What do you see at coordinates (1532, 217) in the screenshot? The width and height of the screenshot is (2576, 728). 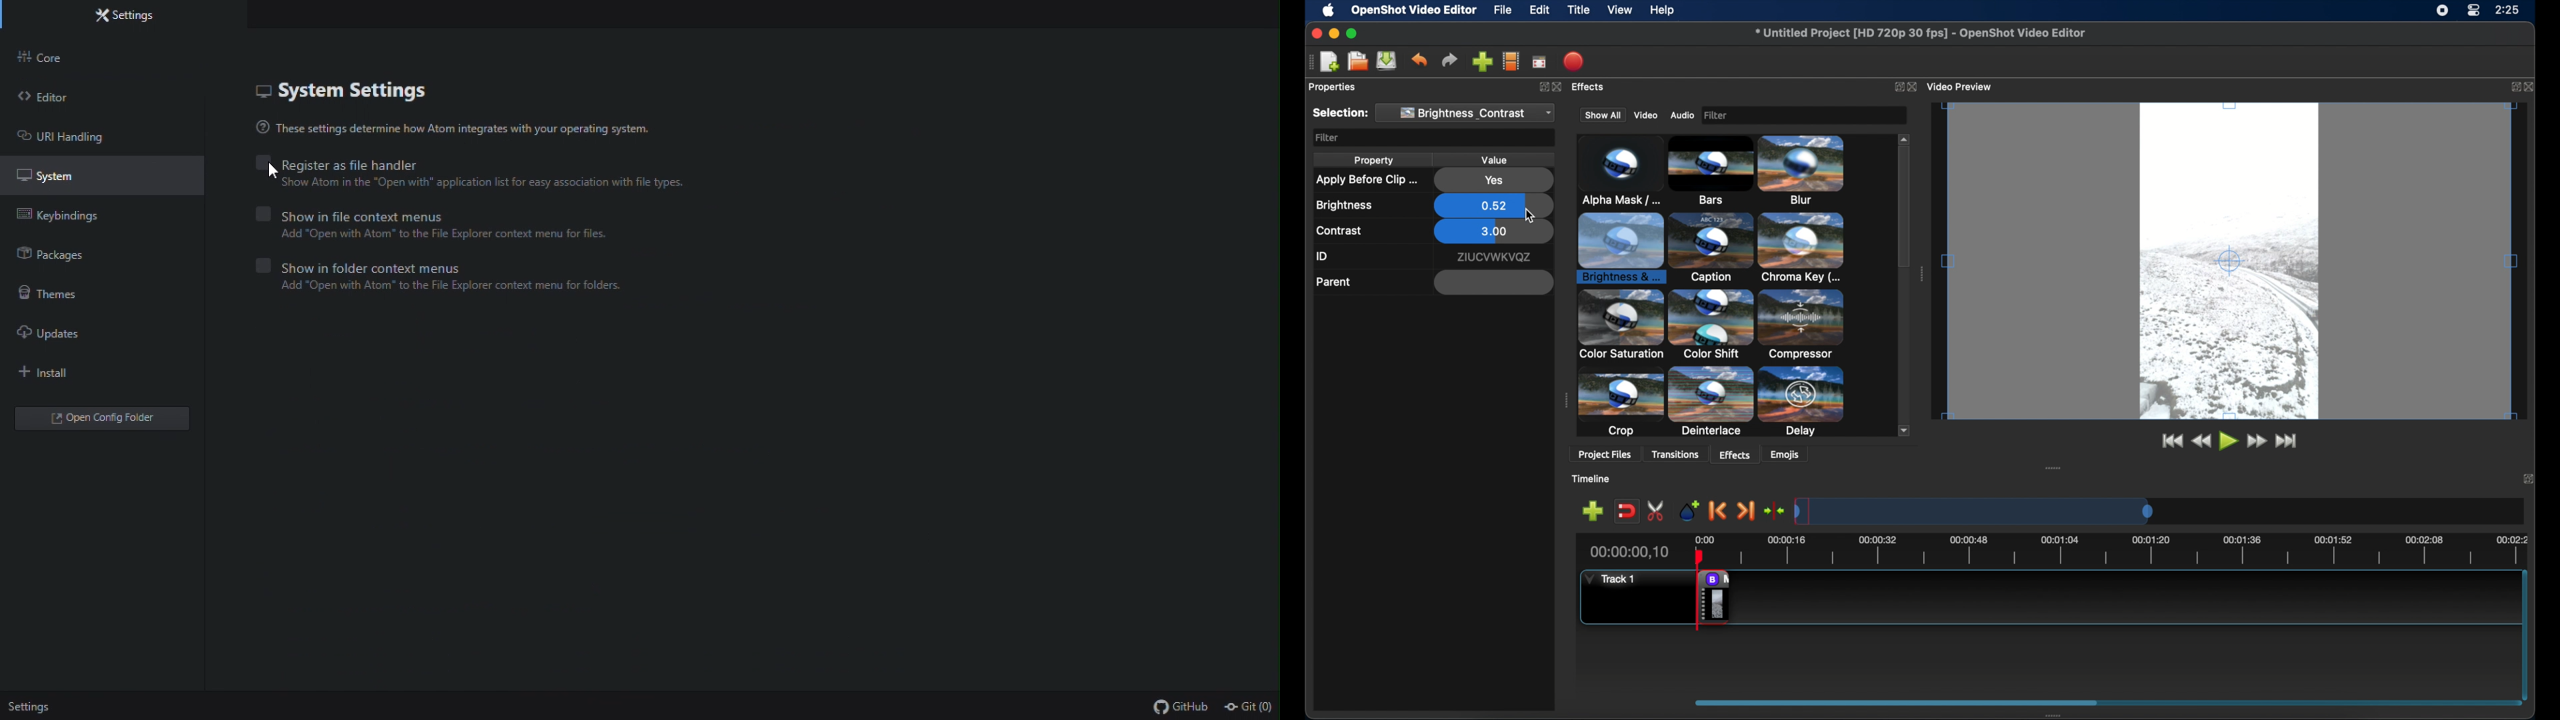 I see `cursor` at bounding box center [1532, 217].